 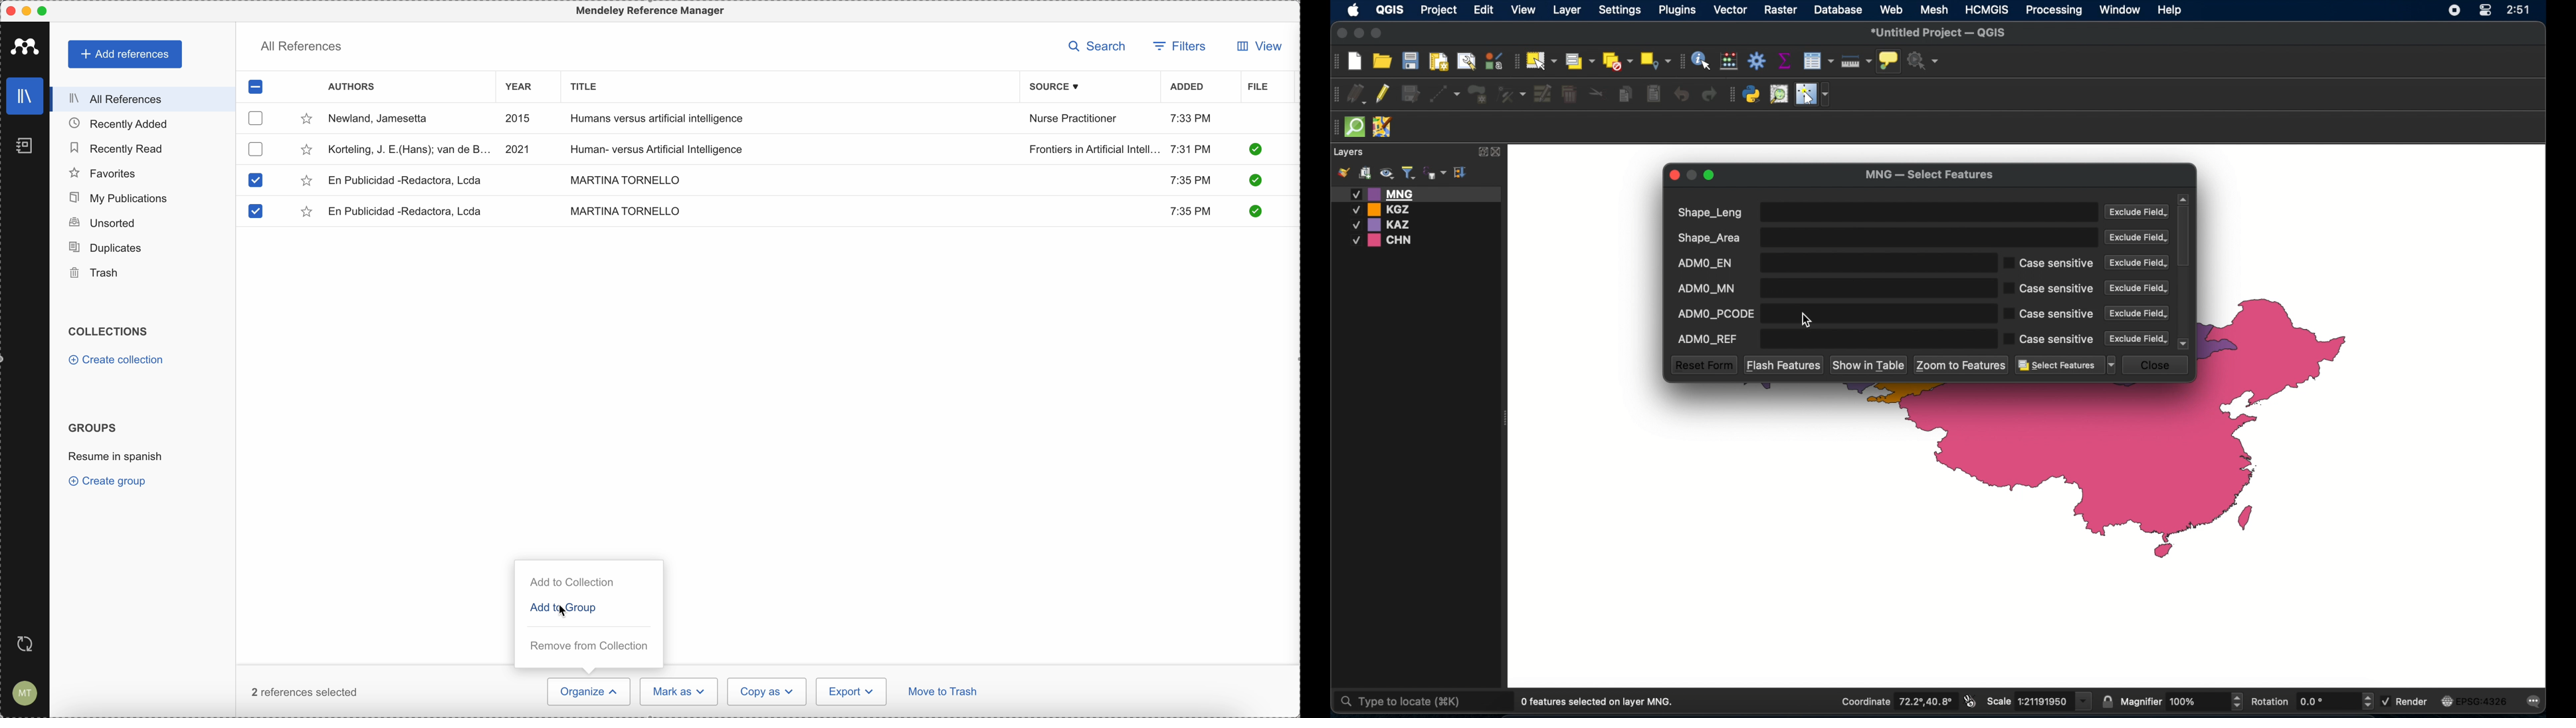 I want to click on move to trash, so click(x=944, y=693).